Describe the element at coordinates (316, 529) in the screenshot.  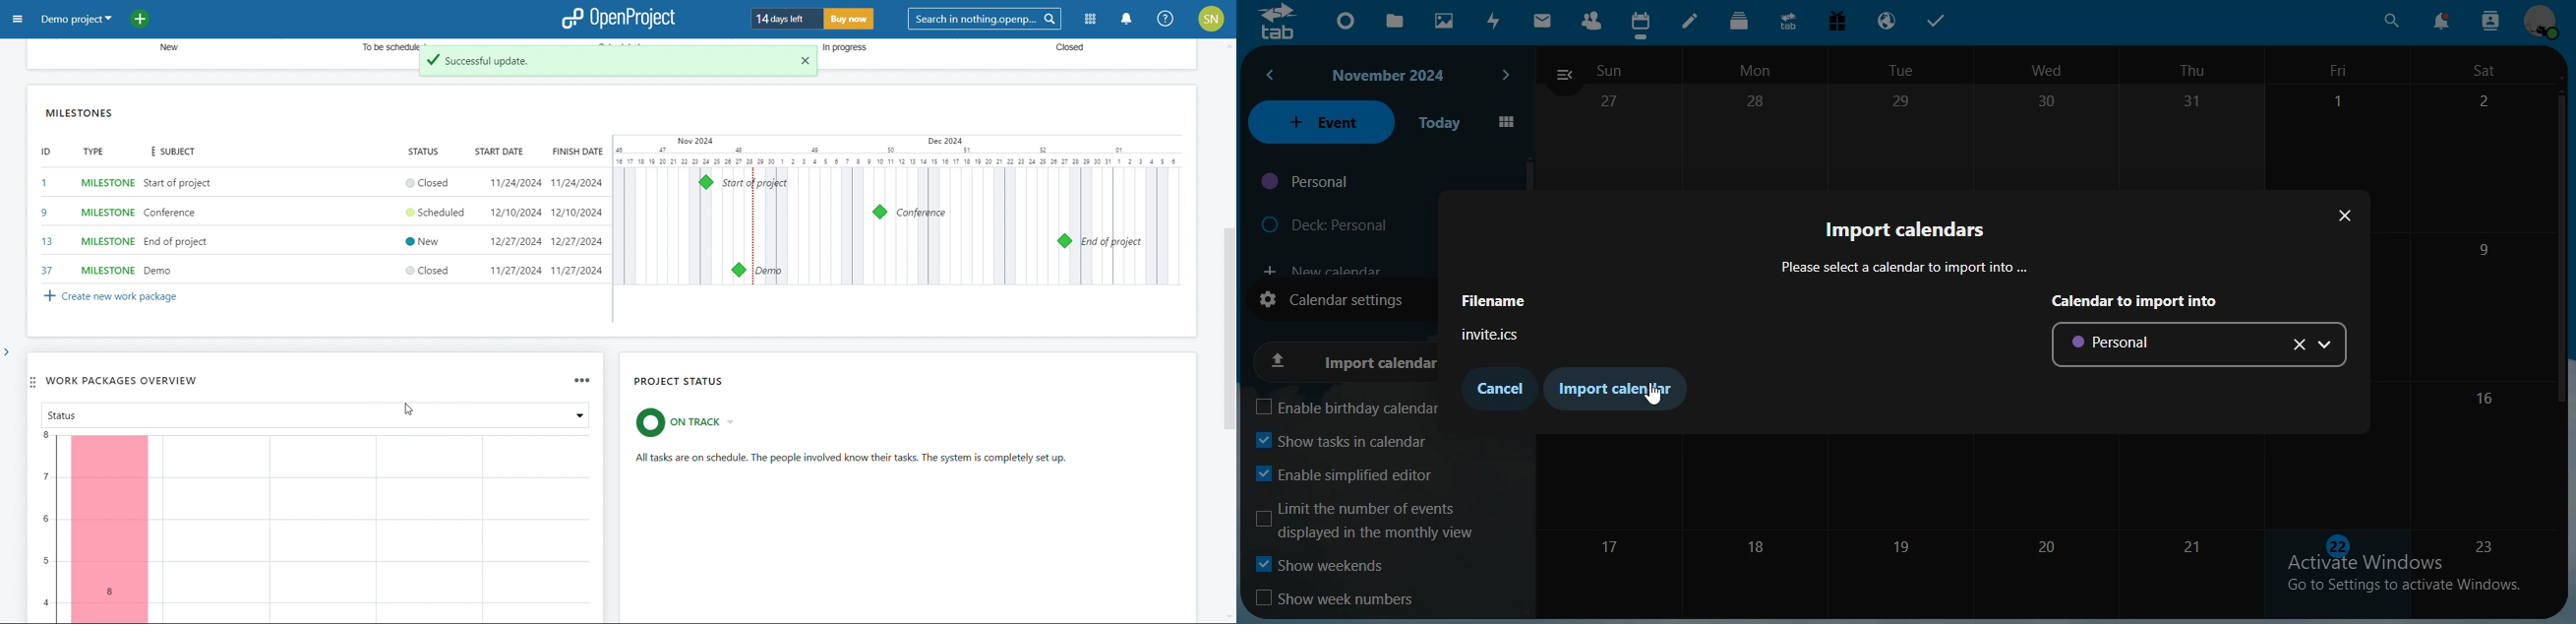
I see `chart` at that location.